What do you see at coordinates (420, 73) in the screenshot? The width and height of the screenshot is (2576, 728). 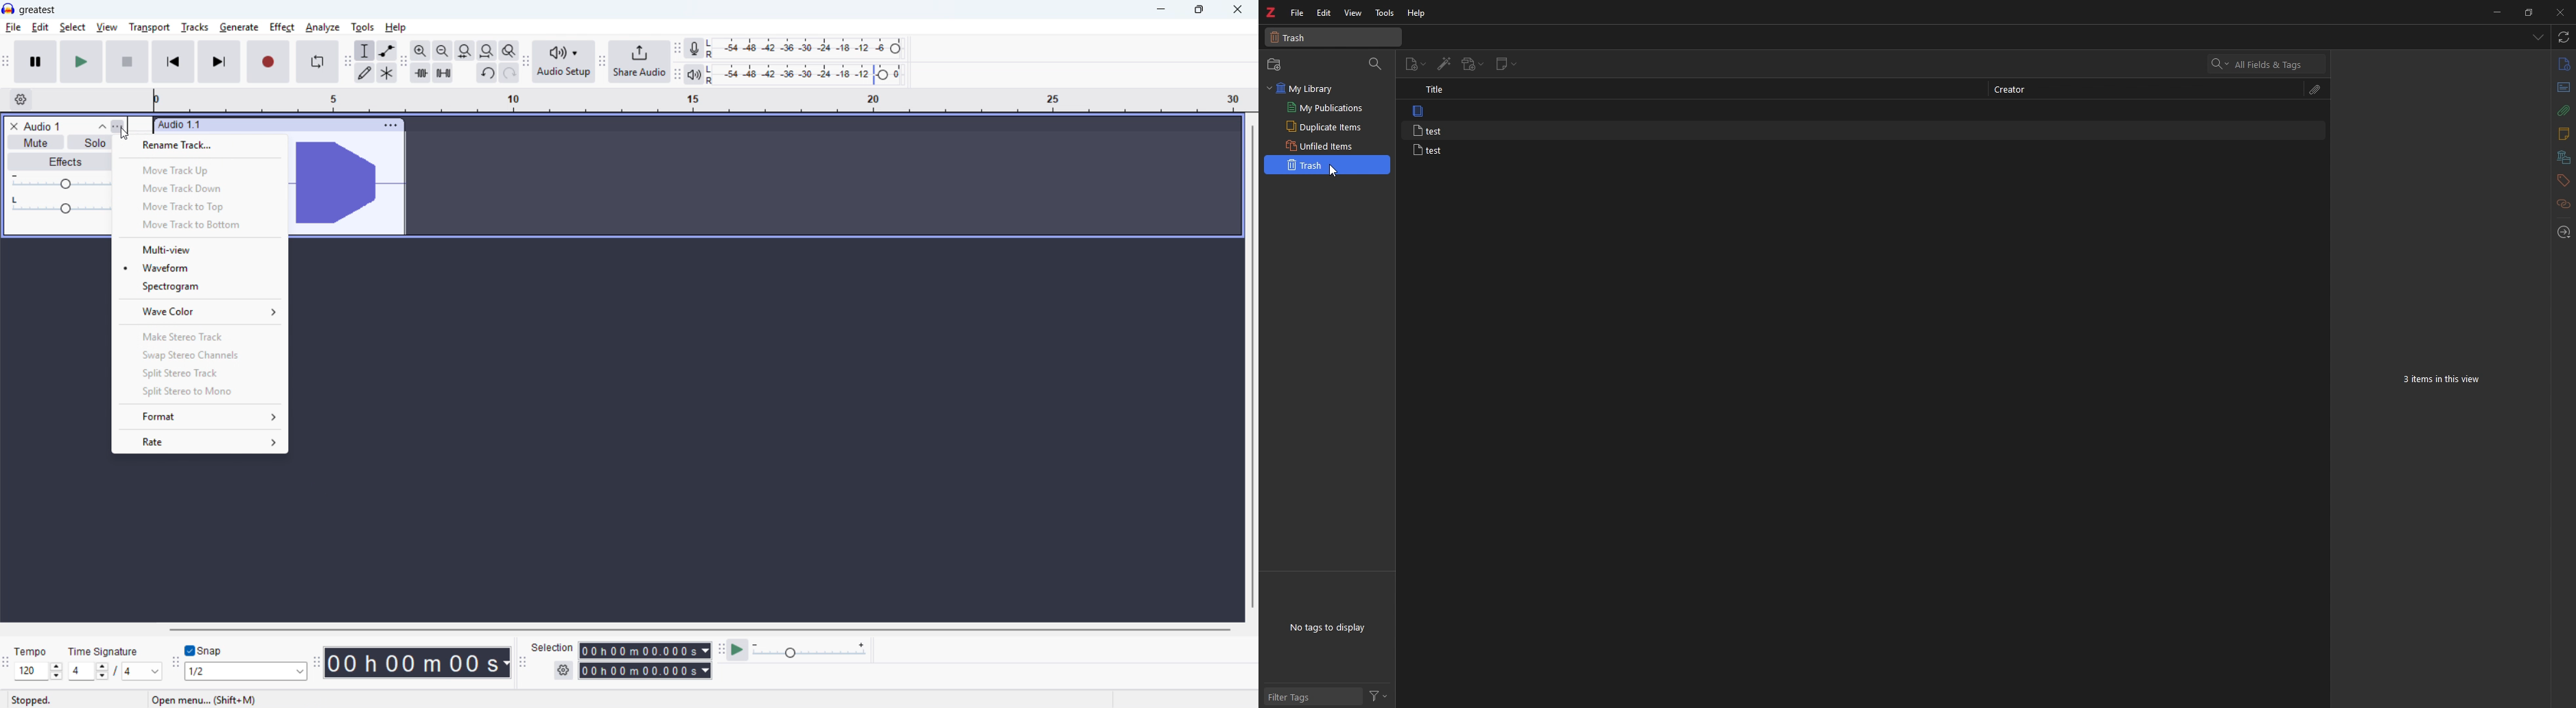 I see `trim audio outside selection` at bounding box center [420, 73].